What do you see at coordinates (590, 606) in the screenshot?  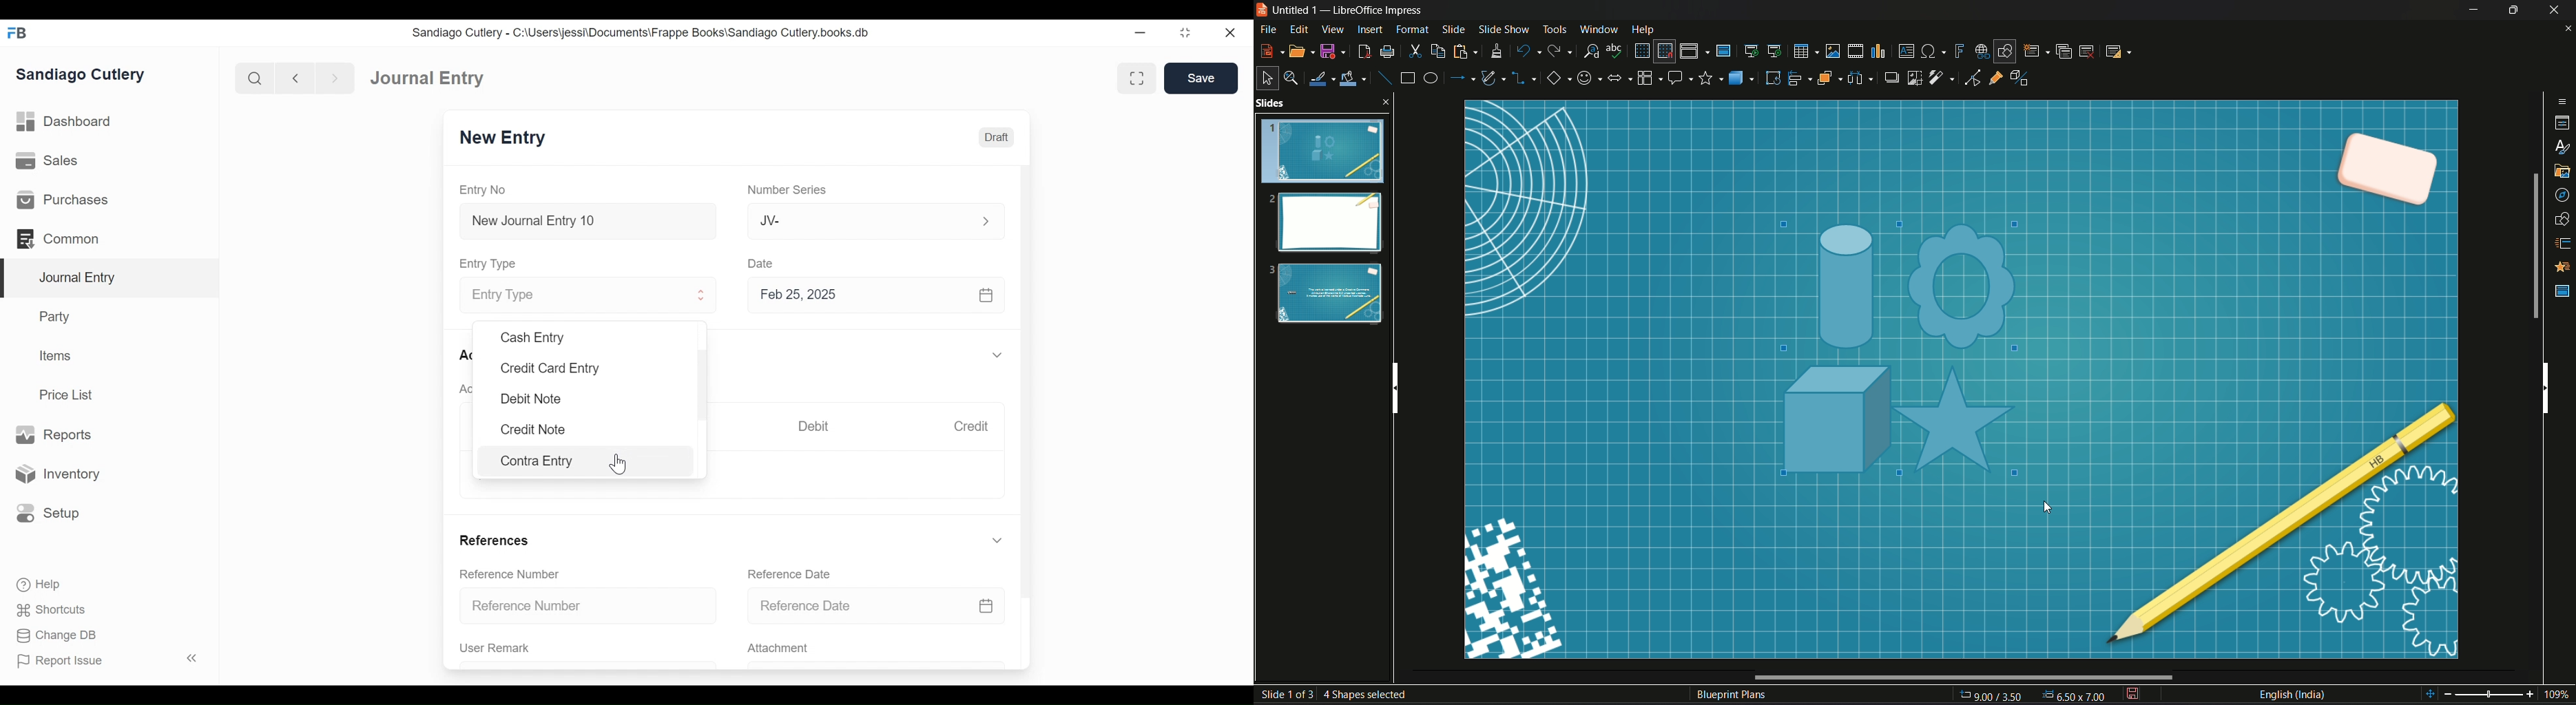 I see `Reference Number` at bounding box center [590, 606].